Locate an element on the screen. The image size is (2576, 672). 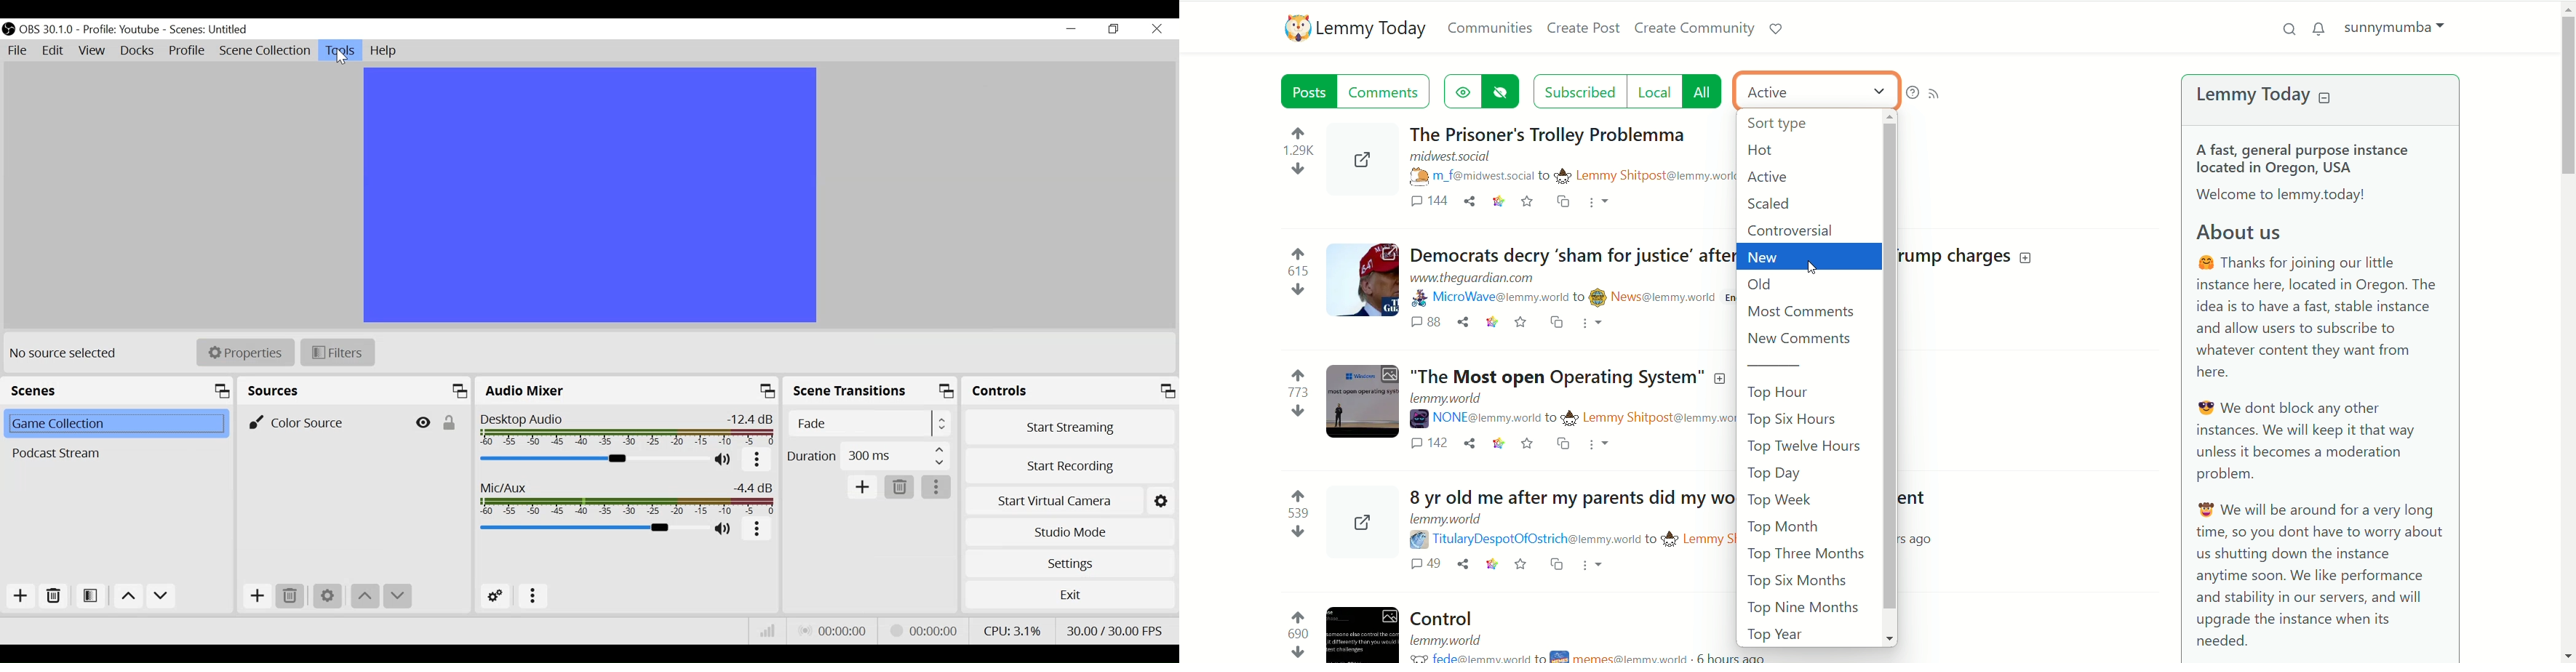
Scene is located at coordinates (114, 453).